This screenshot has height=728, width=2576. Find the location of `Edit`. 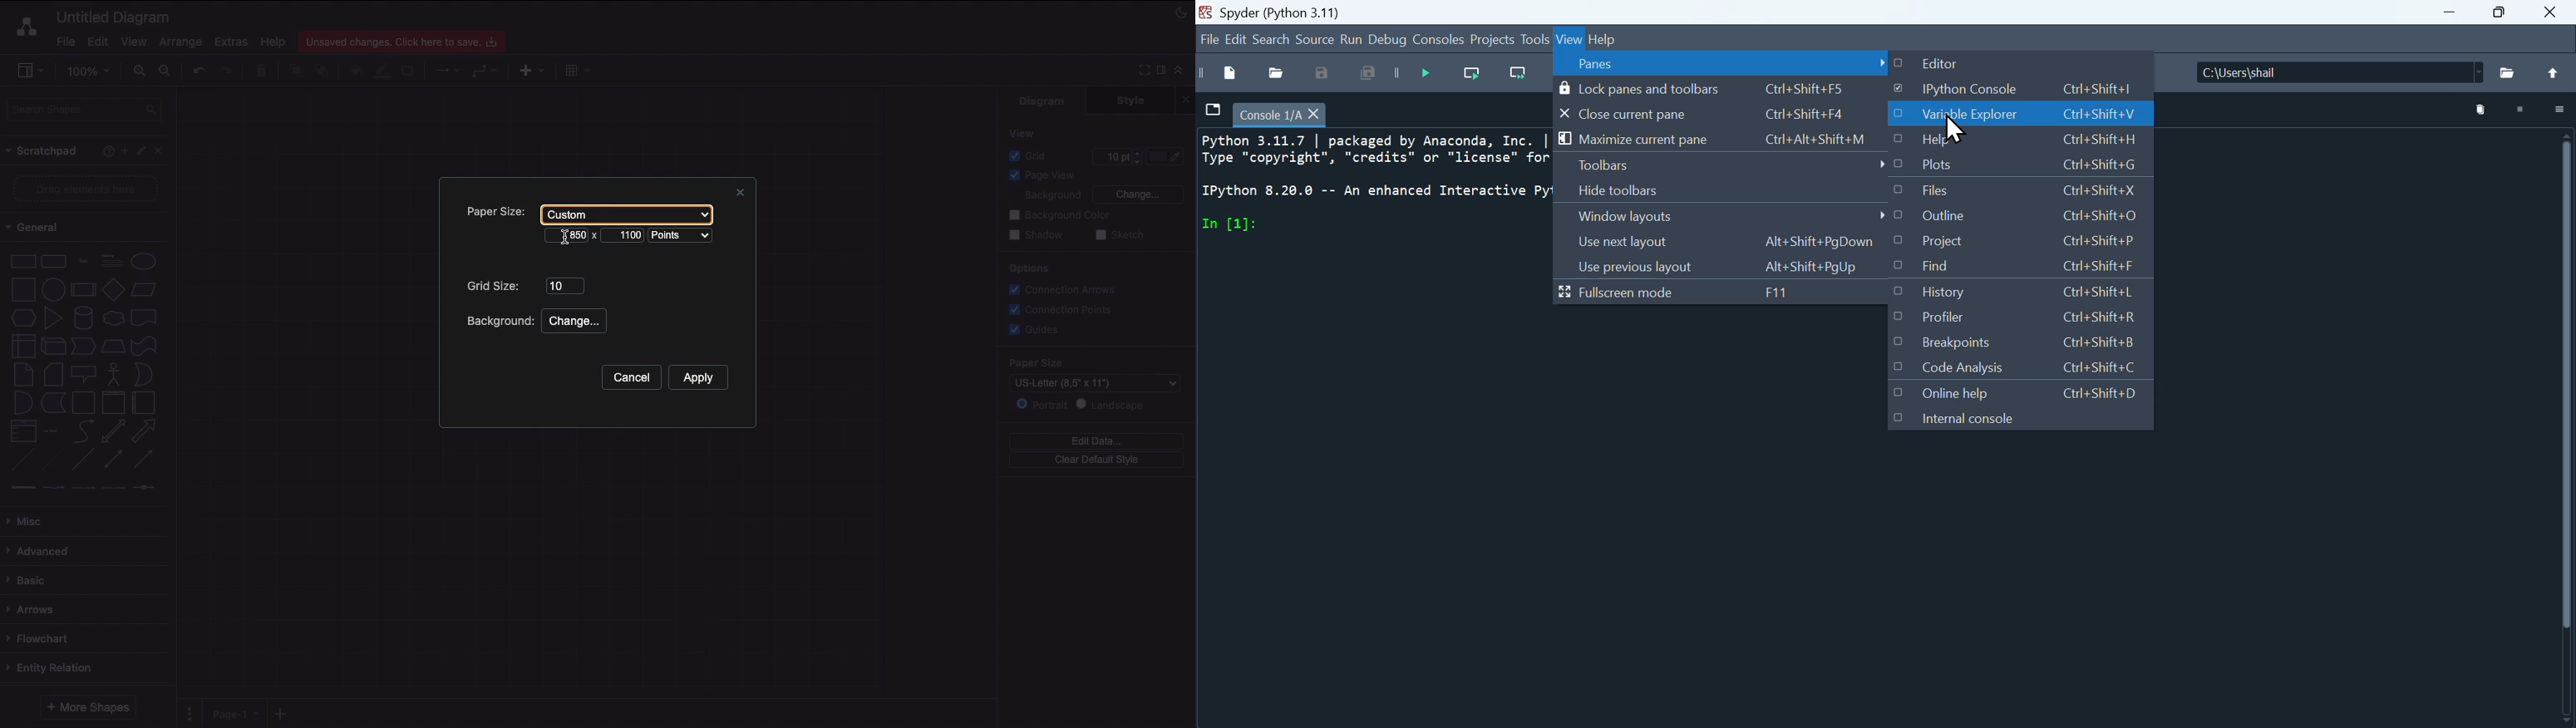

Edit is located at coordinates (96, 42).